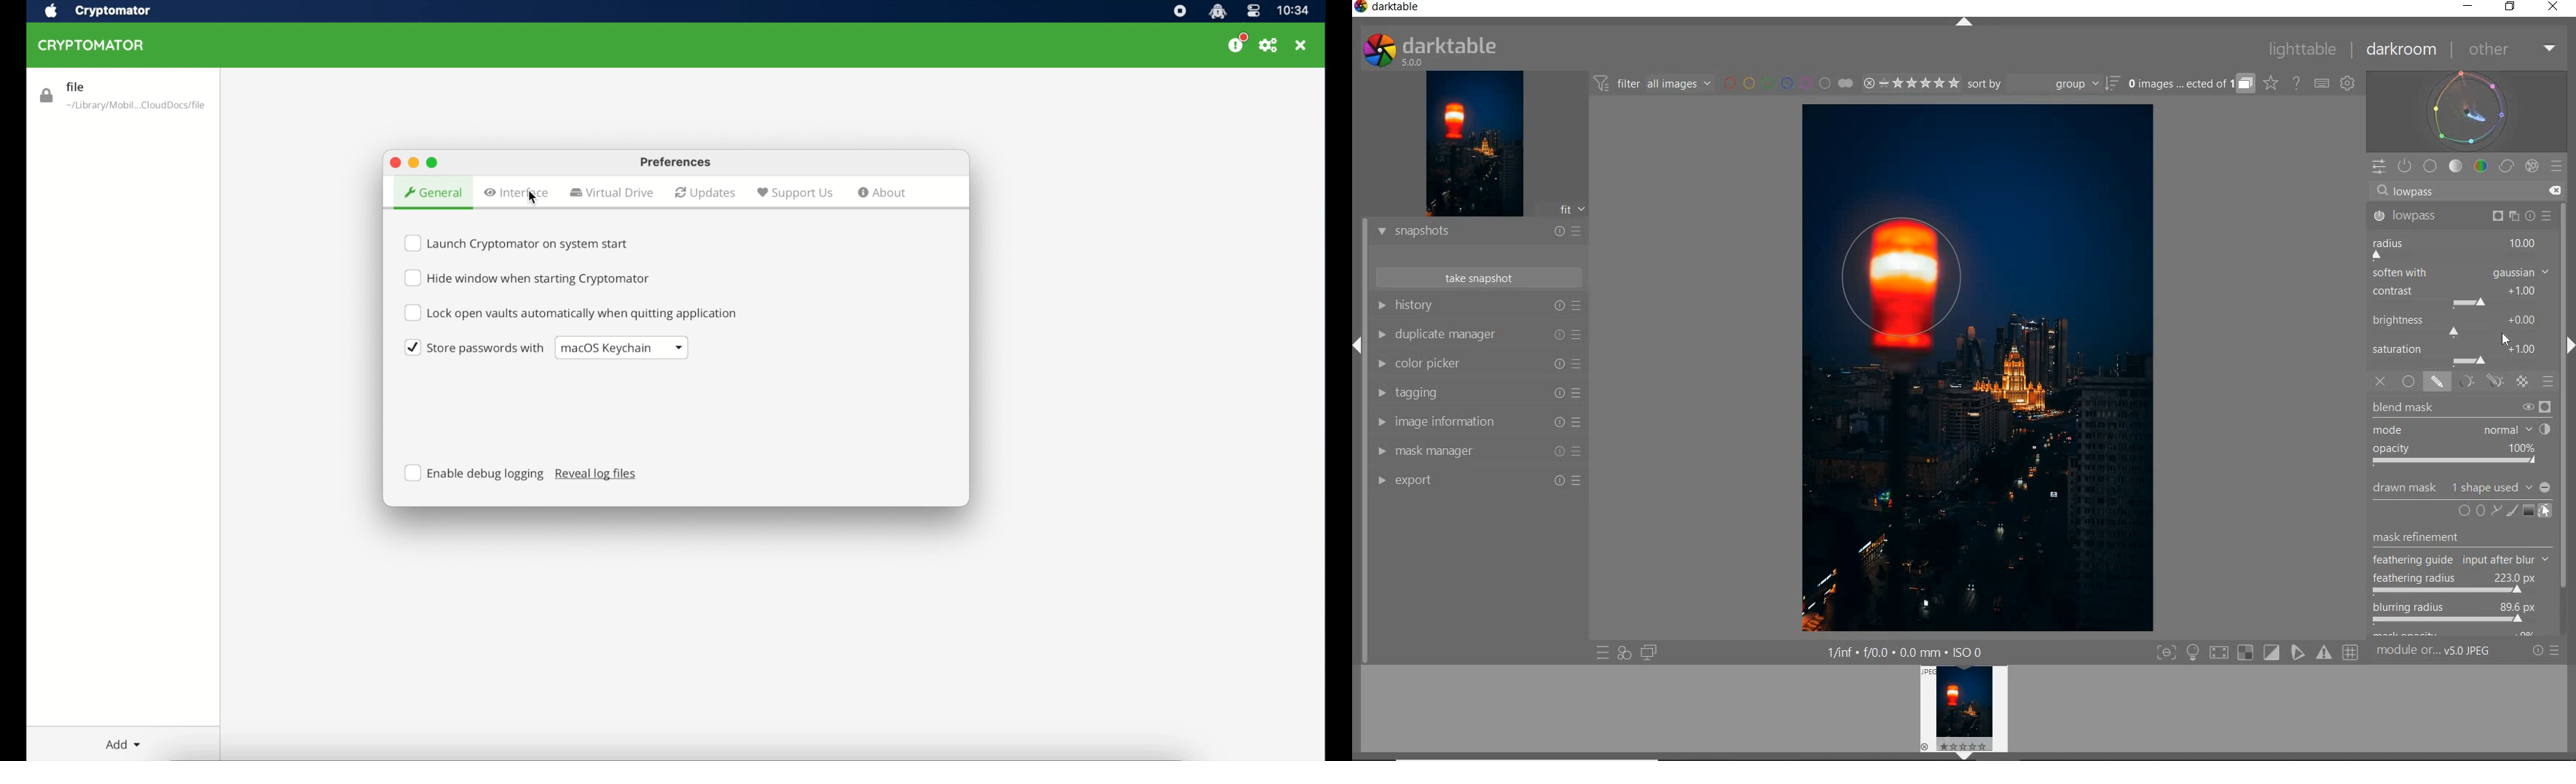 The image size is (2576, 784). What do you see at coordinates (2523, 628) in the screenshot?
I see `CURSOR` at bounding box center [2523, 628].